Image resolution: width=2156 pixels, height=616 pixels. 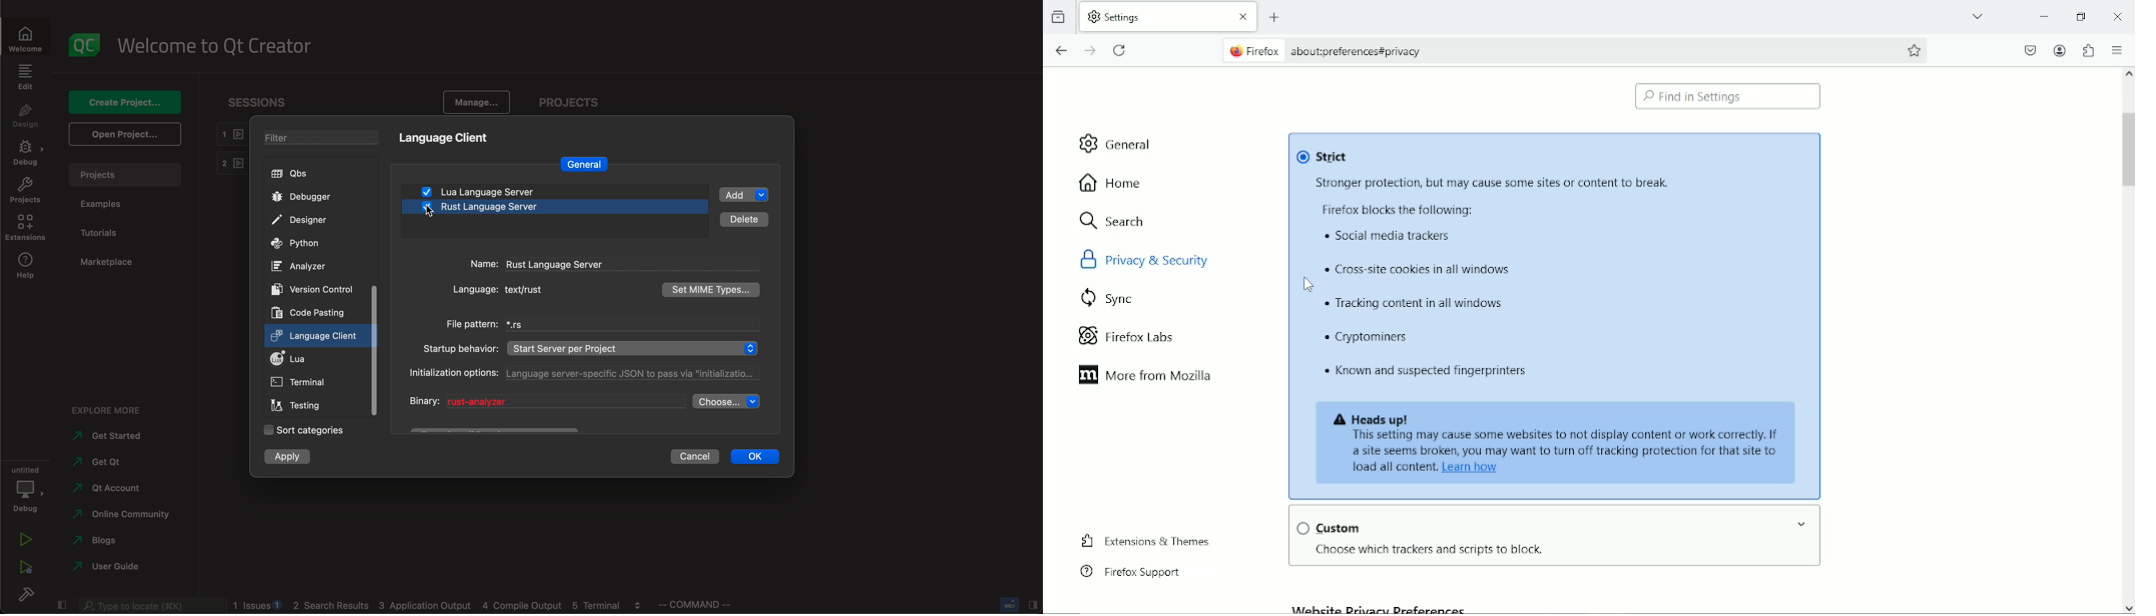 I want to click on ANALYZER, so click(x=306, y=266).